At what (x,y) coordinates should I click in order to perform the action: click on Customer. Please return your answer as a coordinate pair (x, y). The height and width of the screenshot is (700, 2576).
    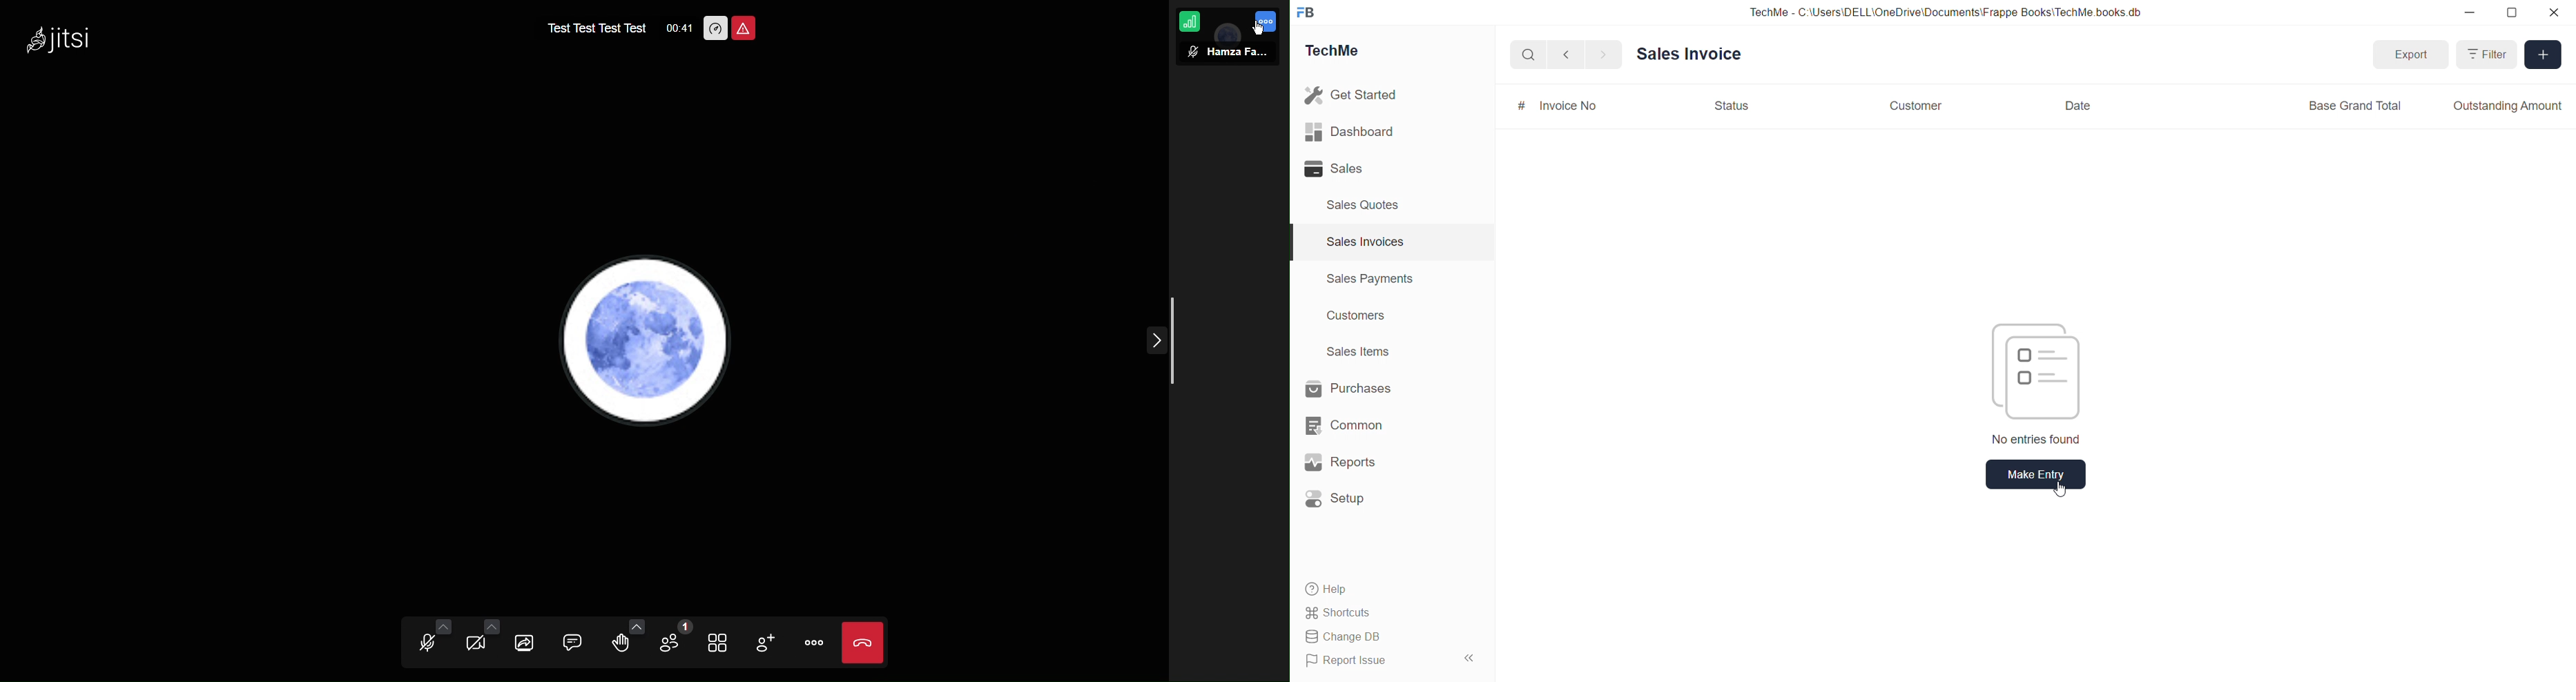
    Looking at the image, I should click on (1918, 106).